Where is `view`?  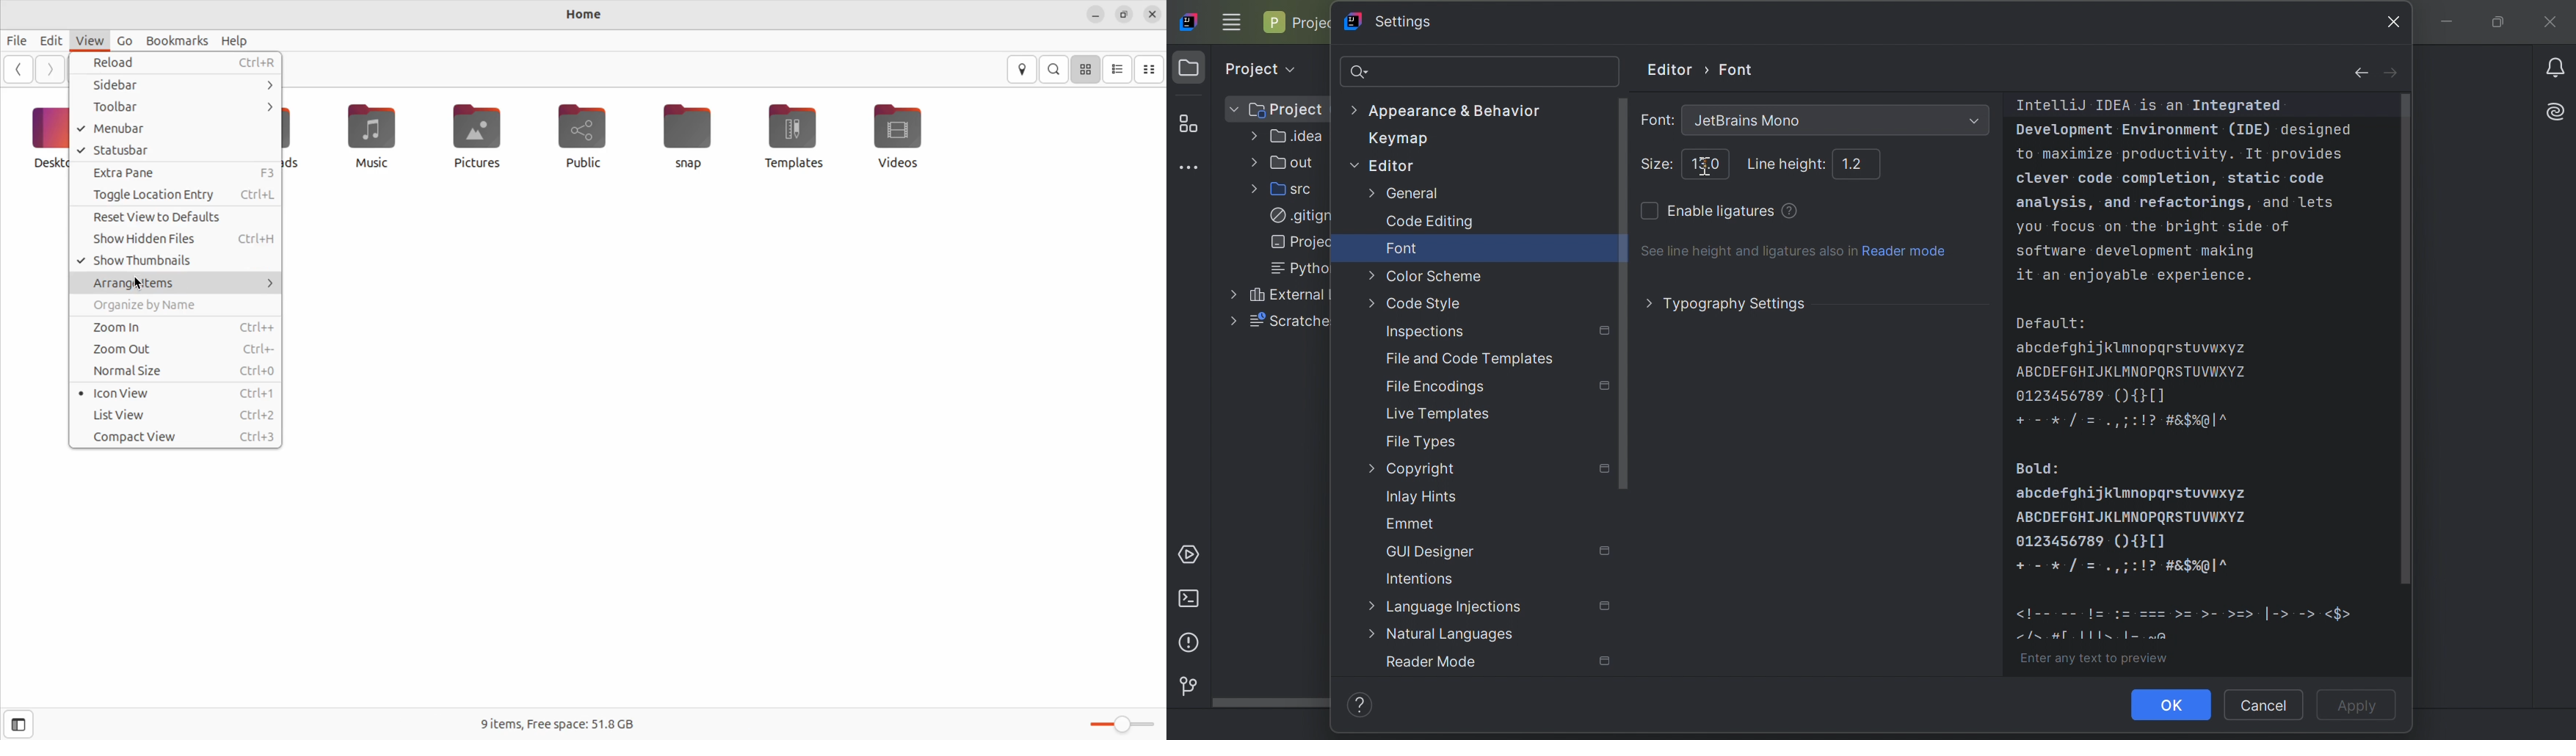
view is located at coordinates (89, 38).